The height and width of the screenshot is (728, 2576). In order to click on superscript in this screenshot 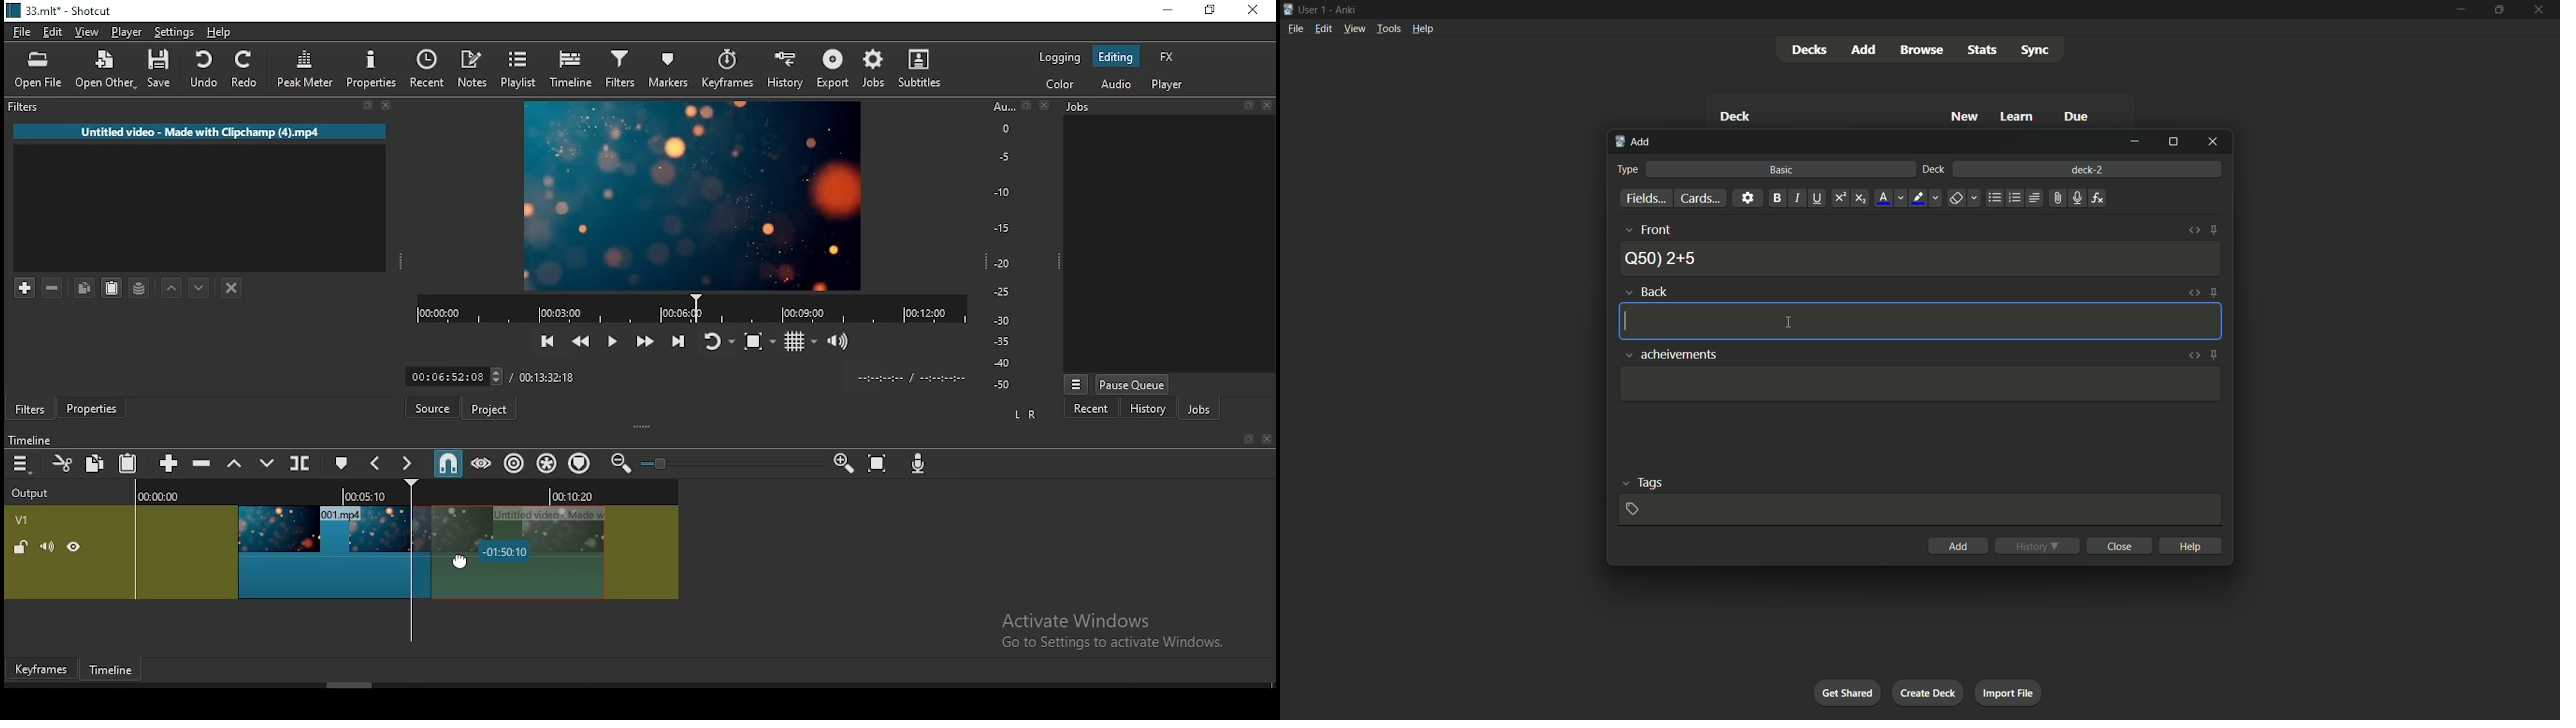, I will do `click(1839, 198)`.